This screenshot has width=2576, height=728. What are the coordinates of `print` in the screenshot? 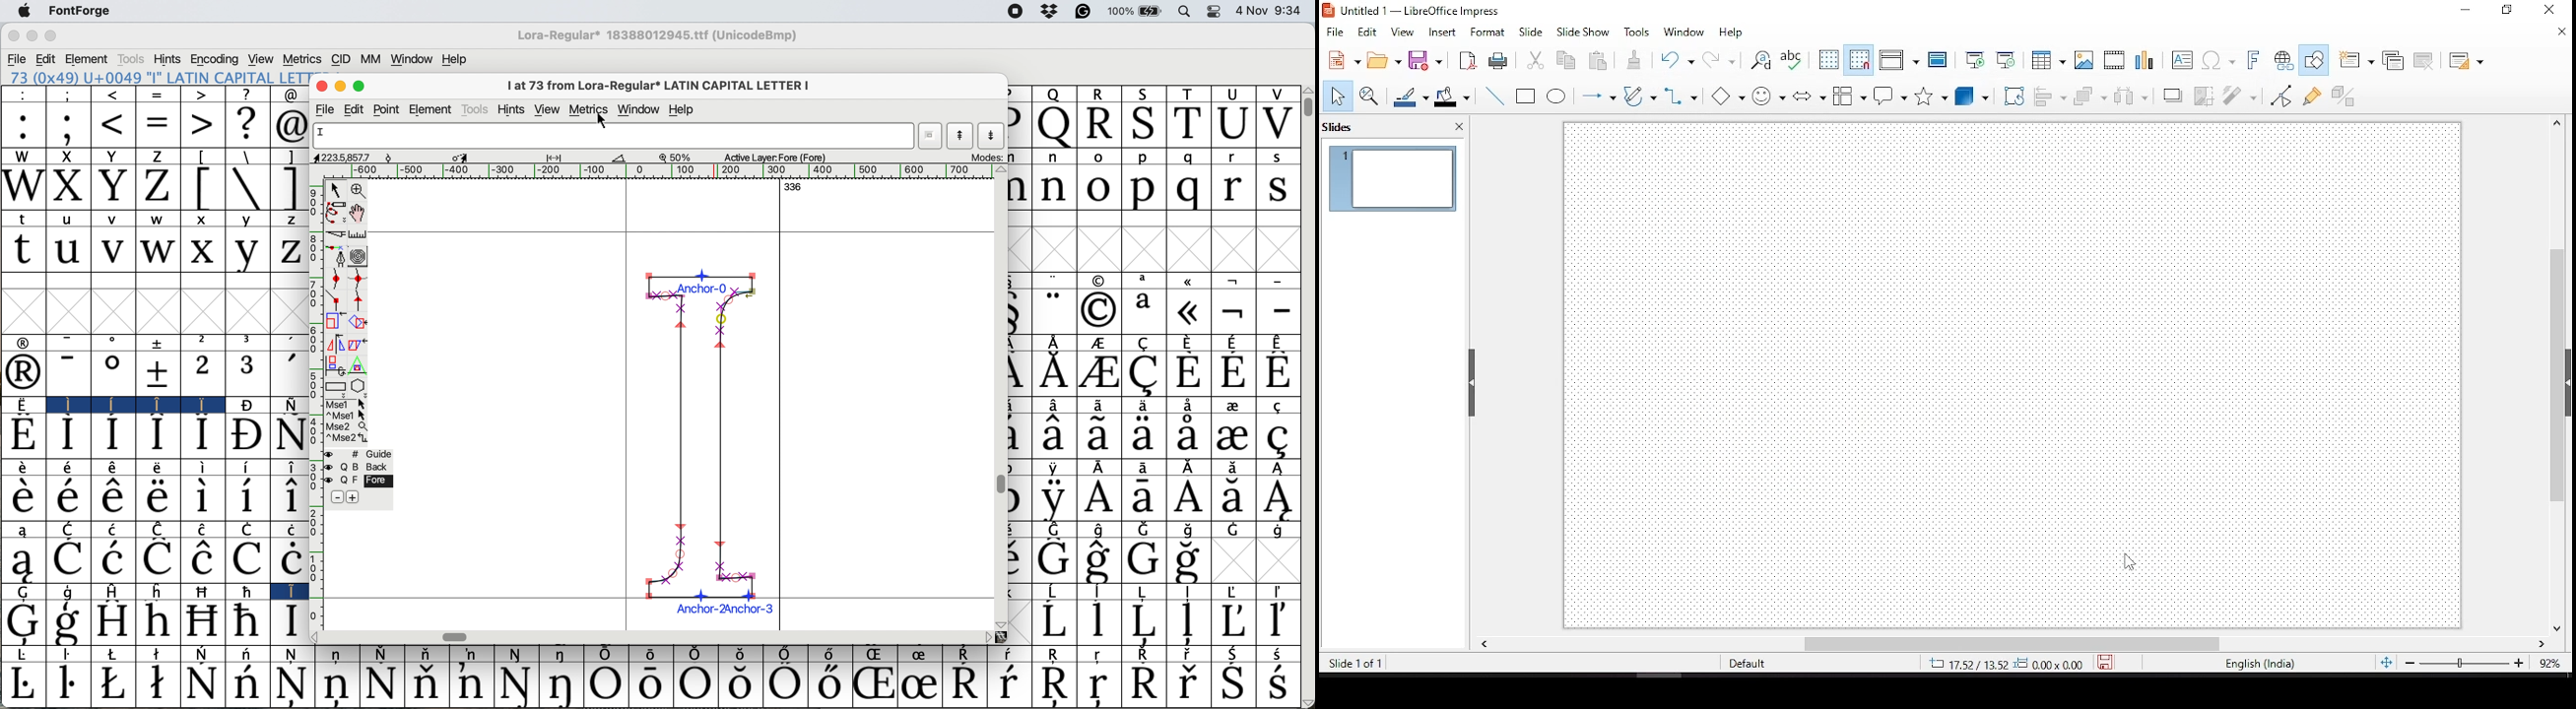 It's located at (1498, 62).